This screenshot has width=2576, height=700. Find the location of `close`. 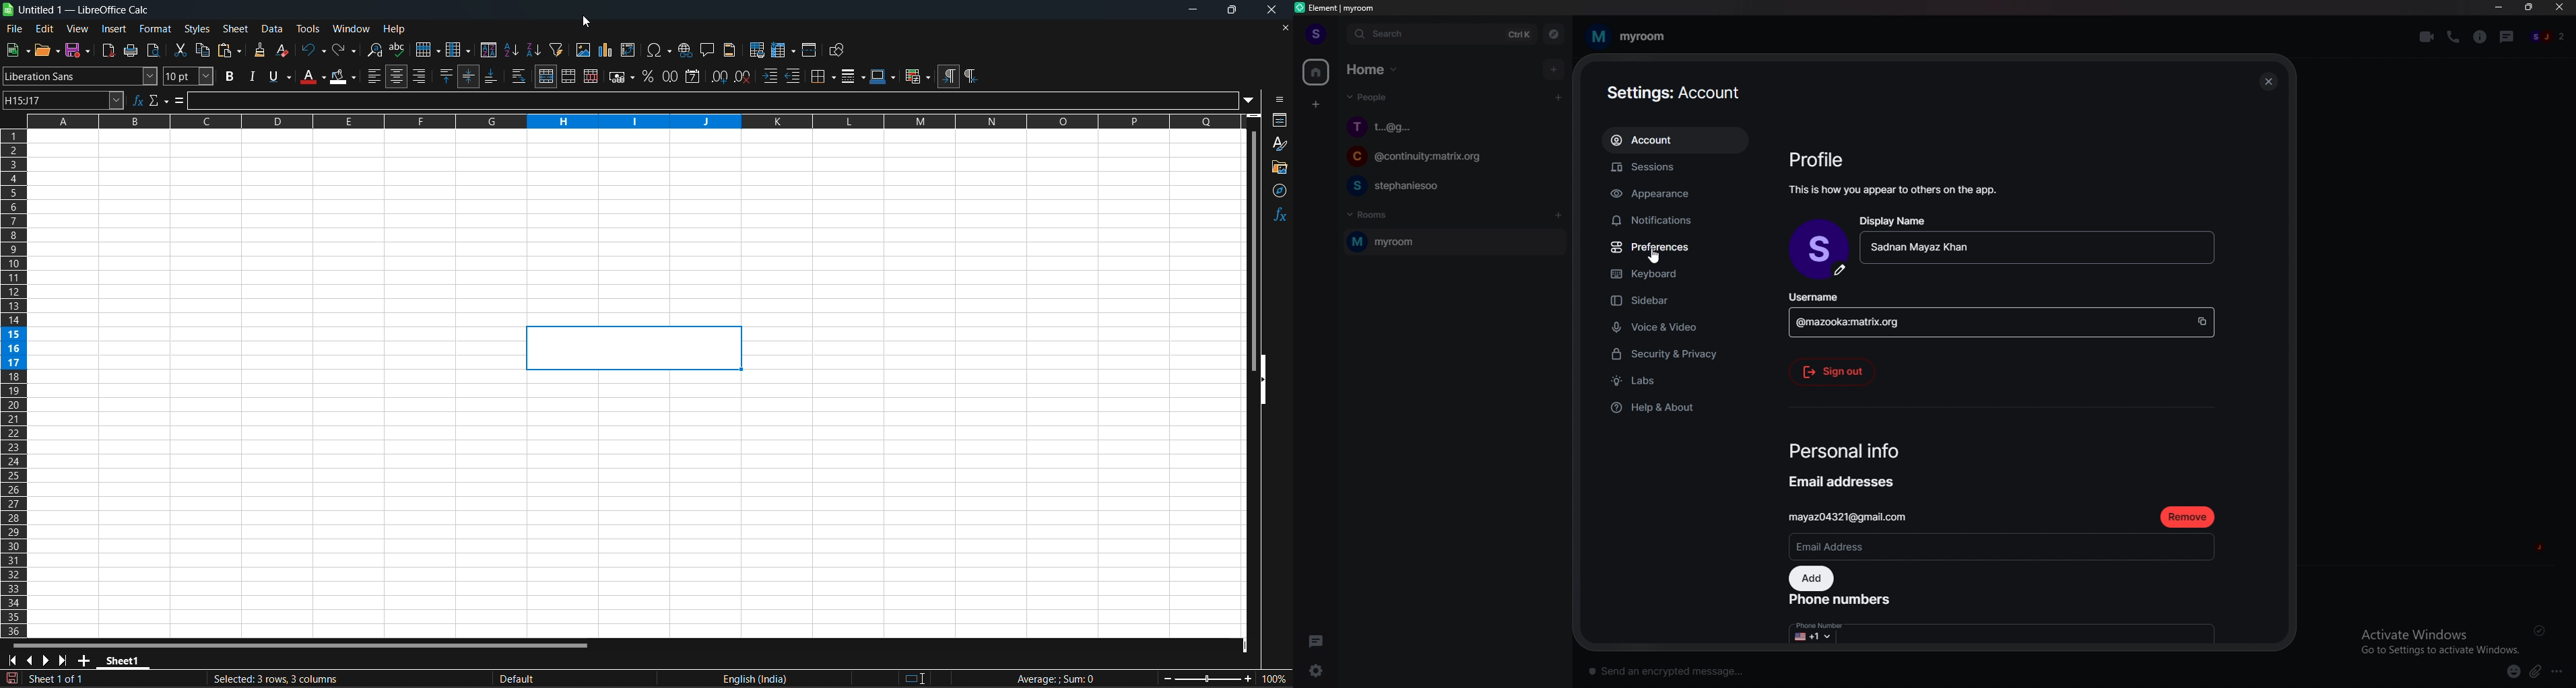

close is located at coordinates (2268, 81).